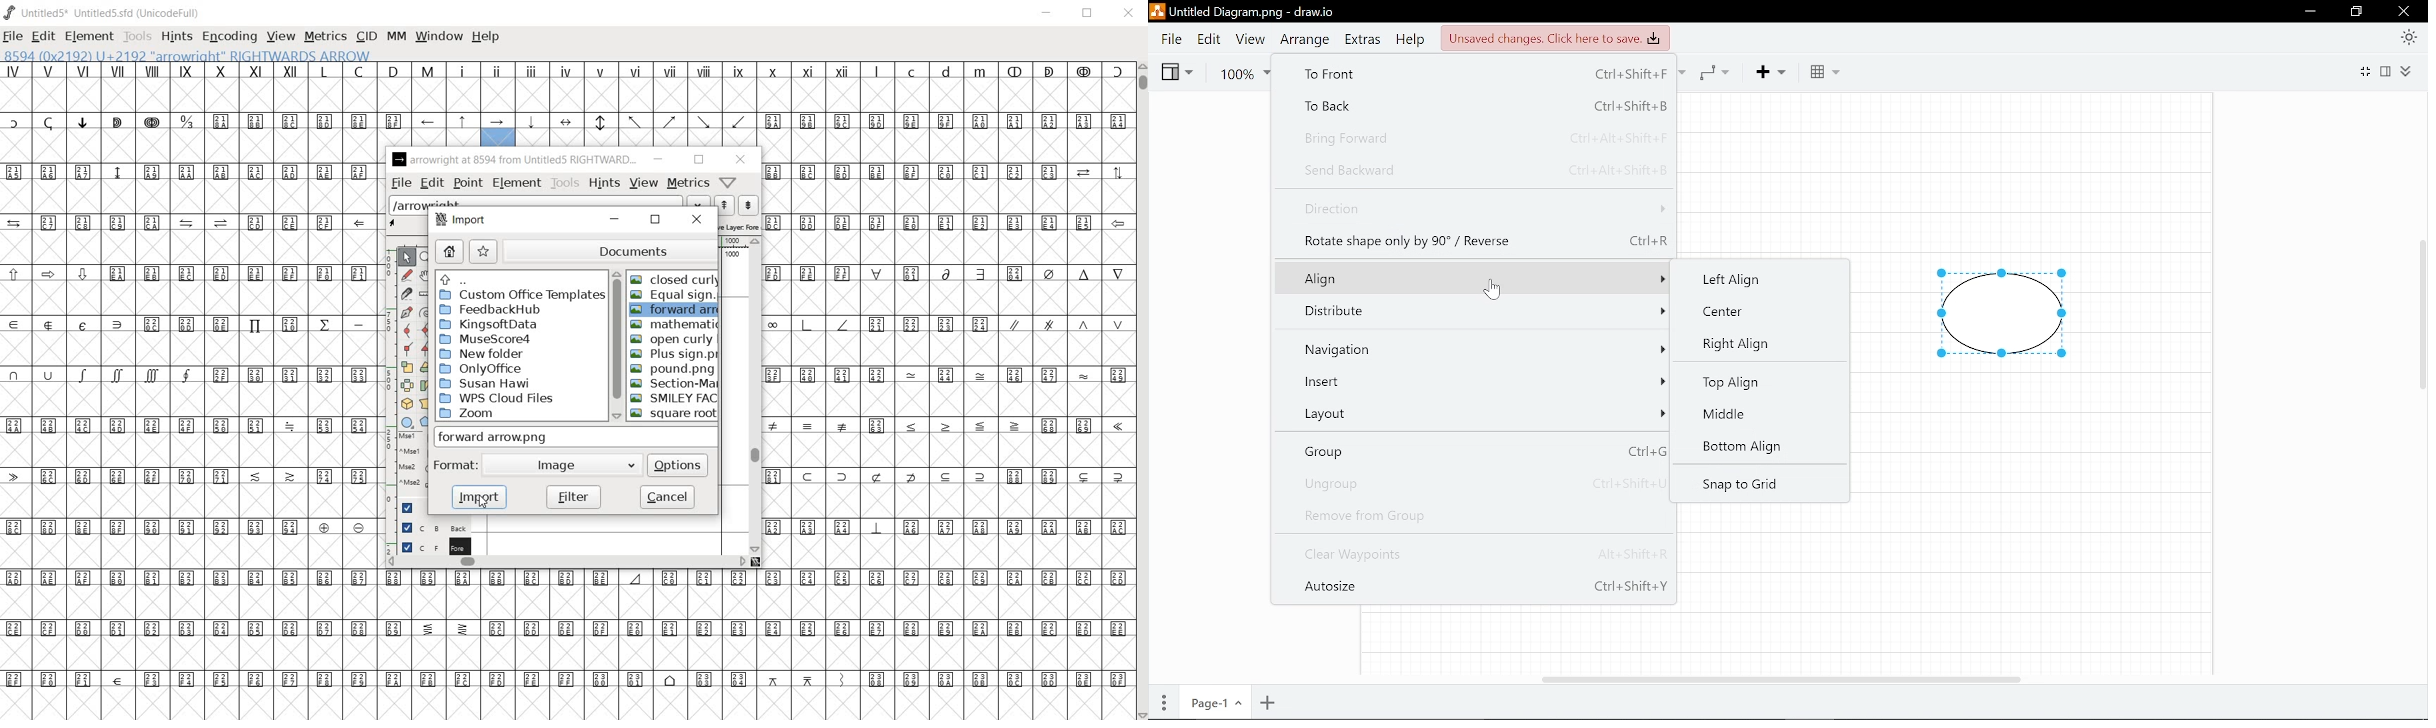 The width and height of the screenshot is (2436, 728). I want to click on glyph characters, so click(948, 390).